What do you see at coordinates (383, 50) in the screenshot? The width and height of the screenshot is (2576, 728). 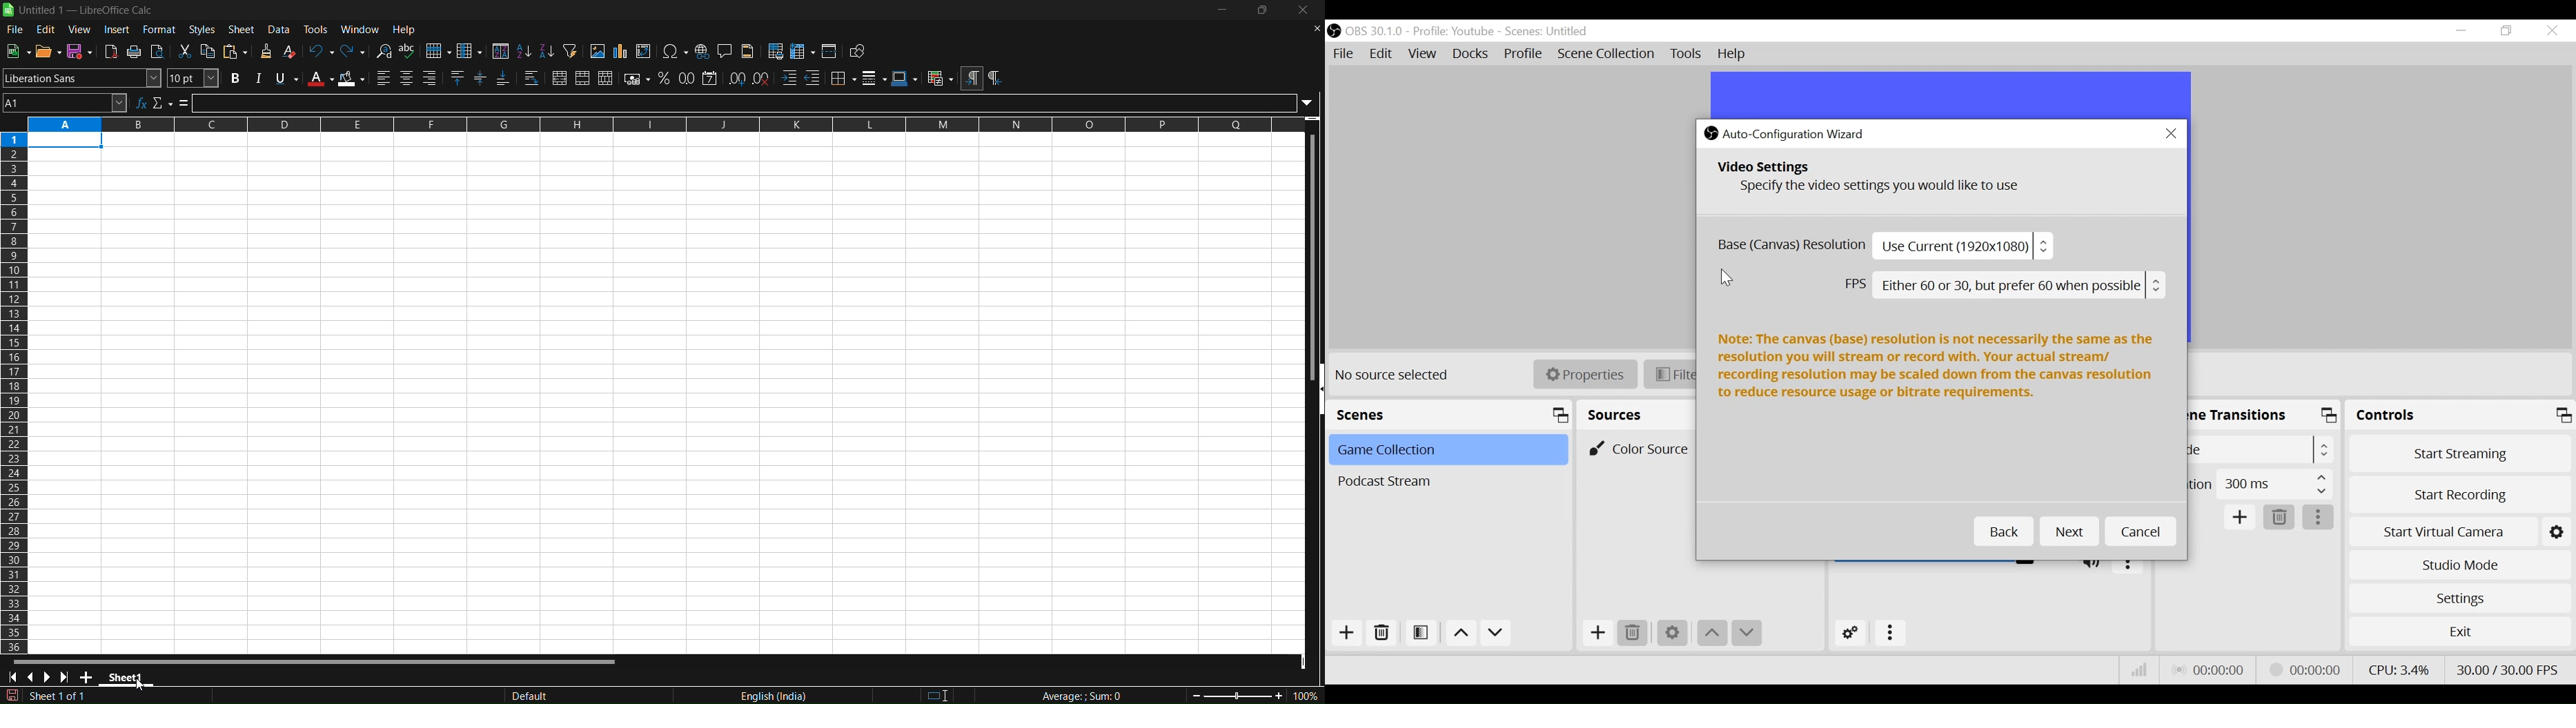 I see `find and replace` at bounding box center [383, 50].